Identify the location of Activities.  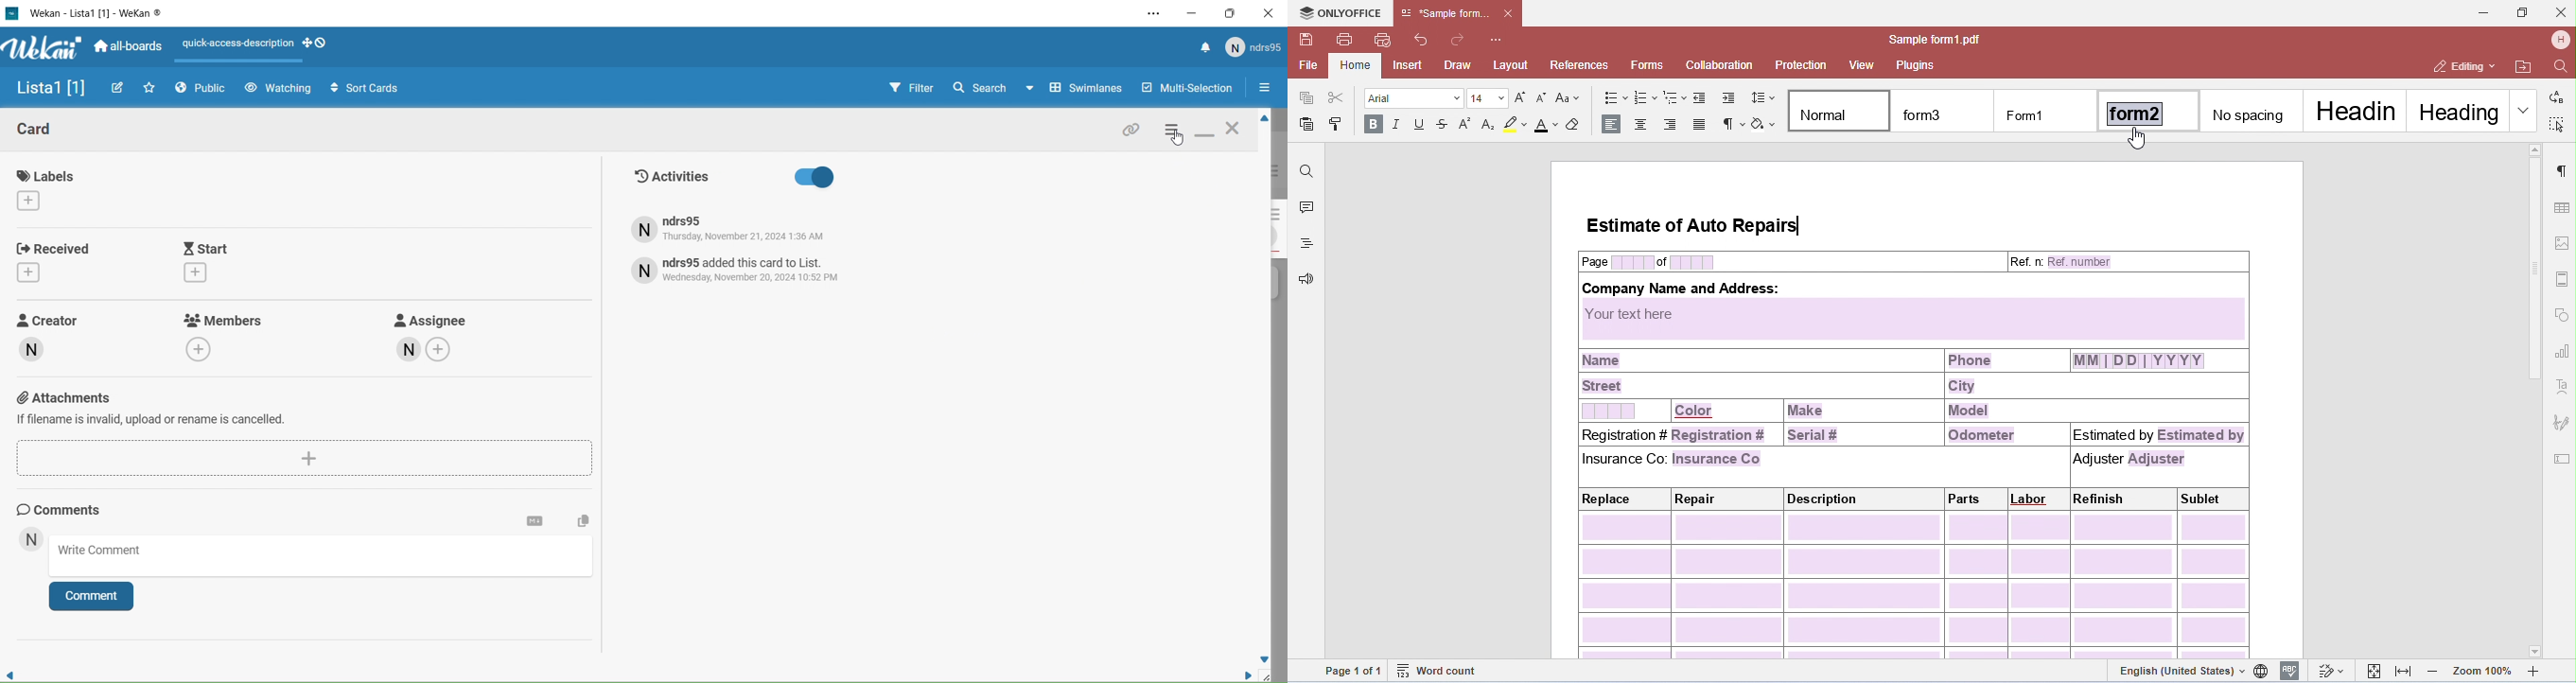
(785, 180).